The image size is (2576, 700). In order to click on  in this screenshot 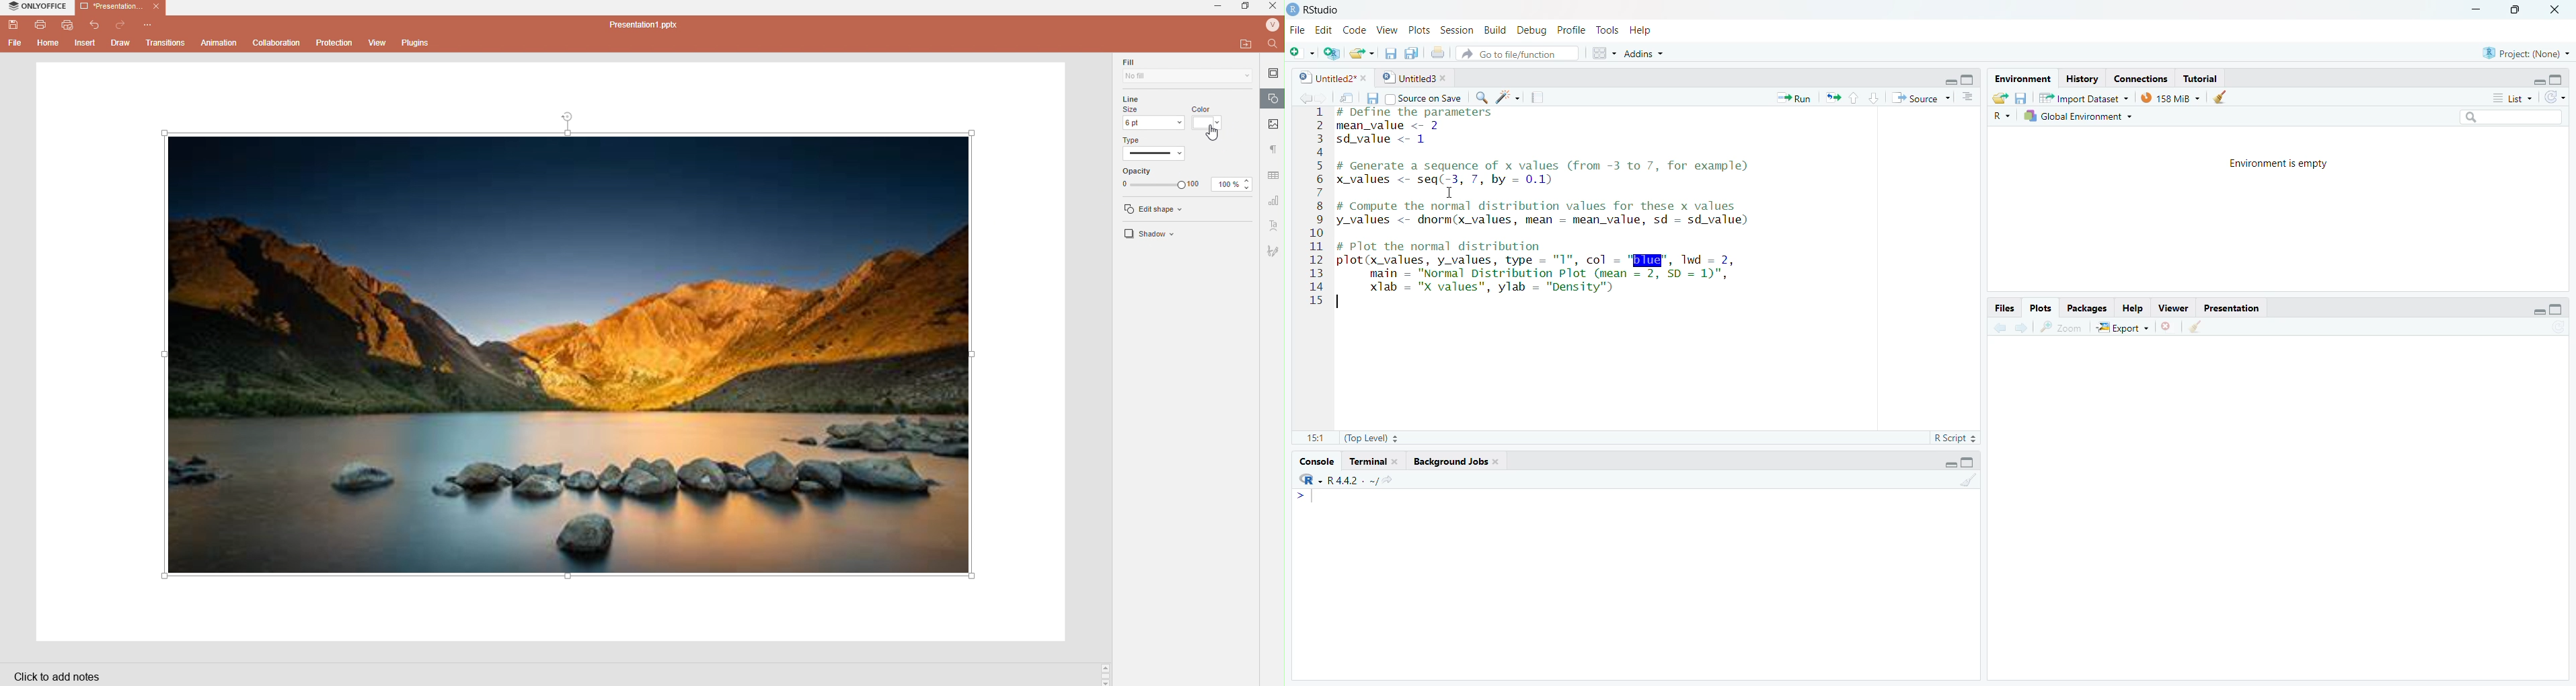, I will do `click(1602, 51)`.